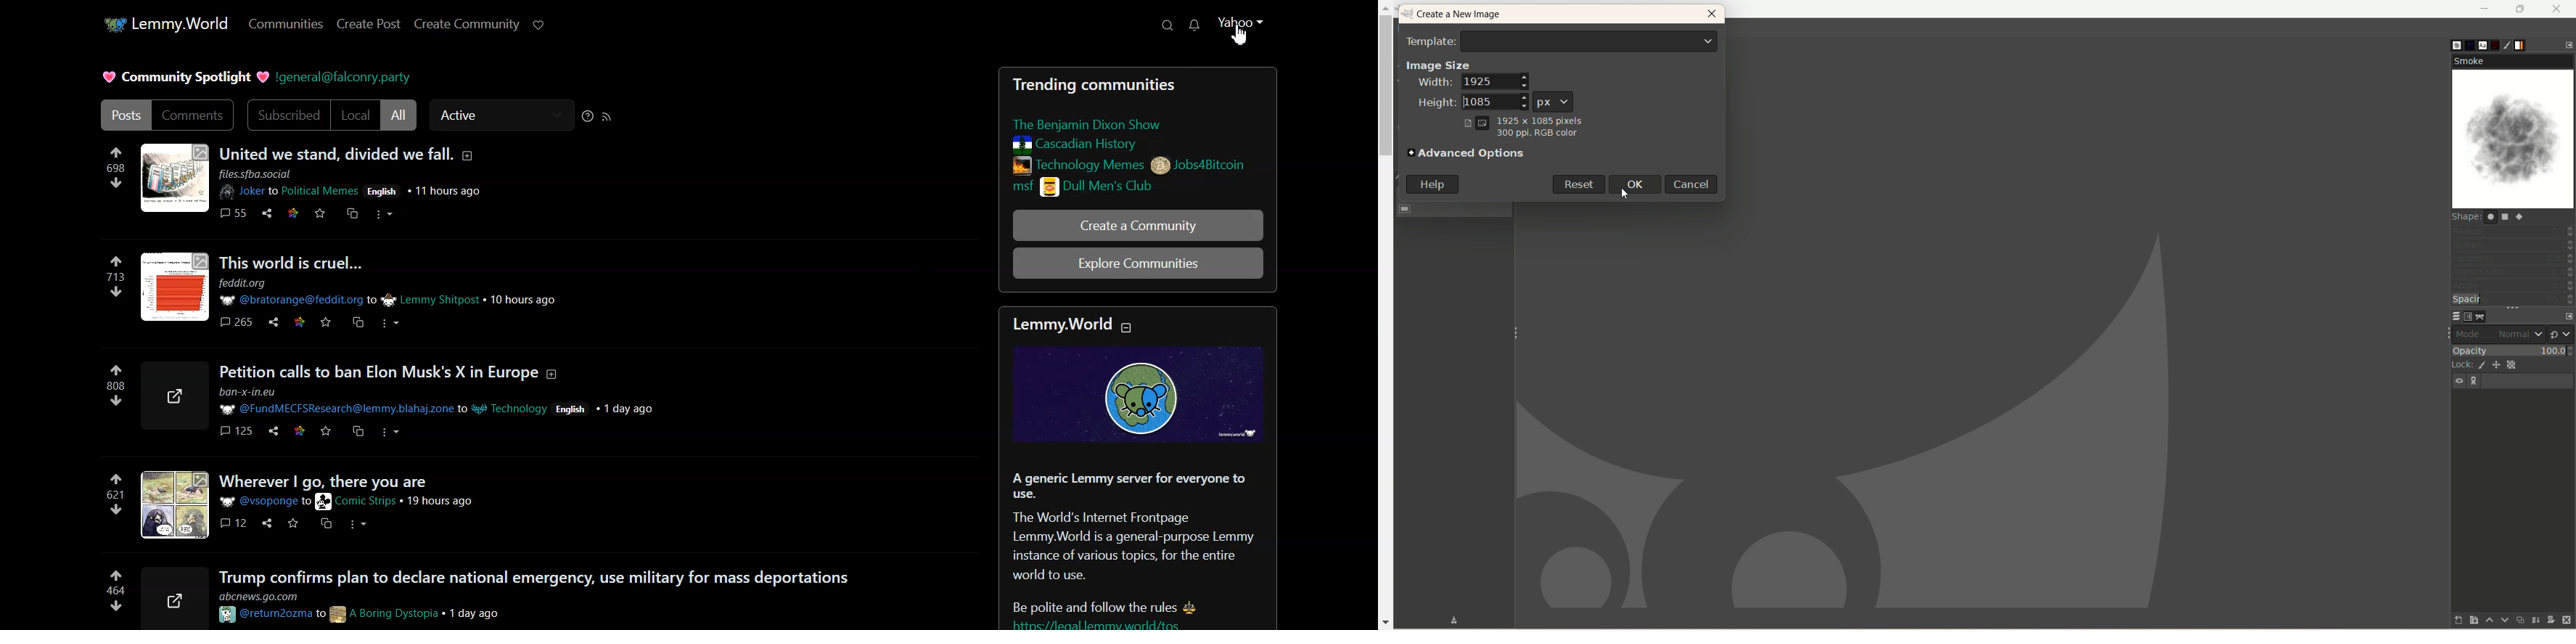 This screenshot has height=644, width=2576. I want to click on share, so click(270, 327).